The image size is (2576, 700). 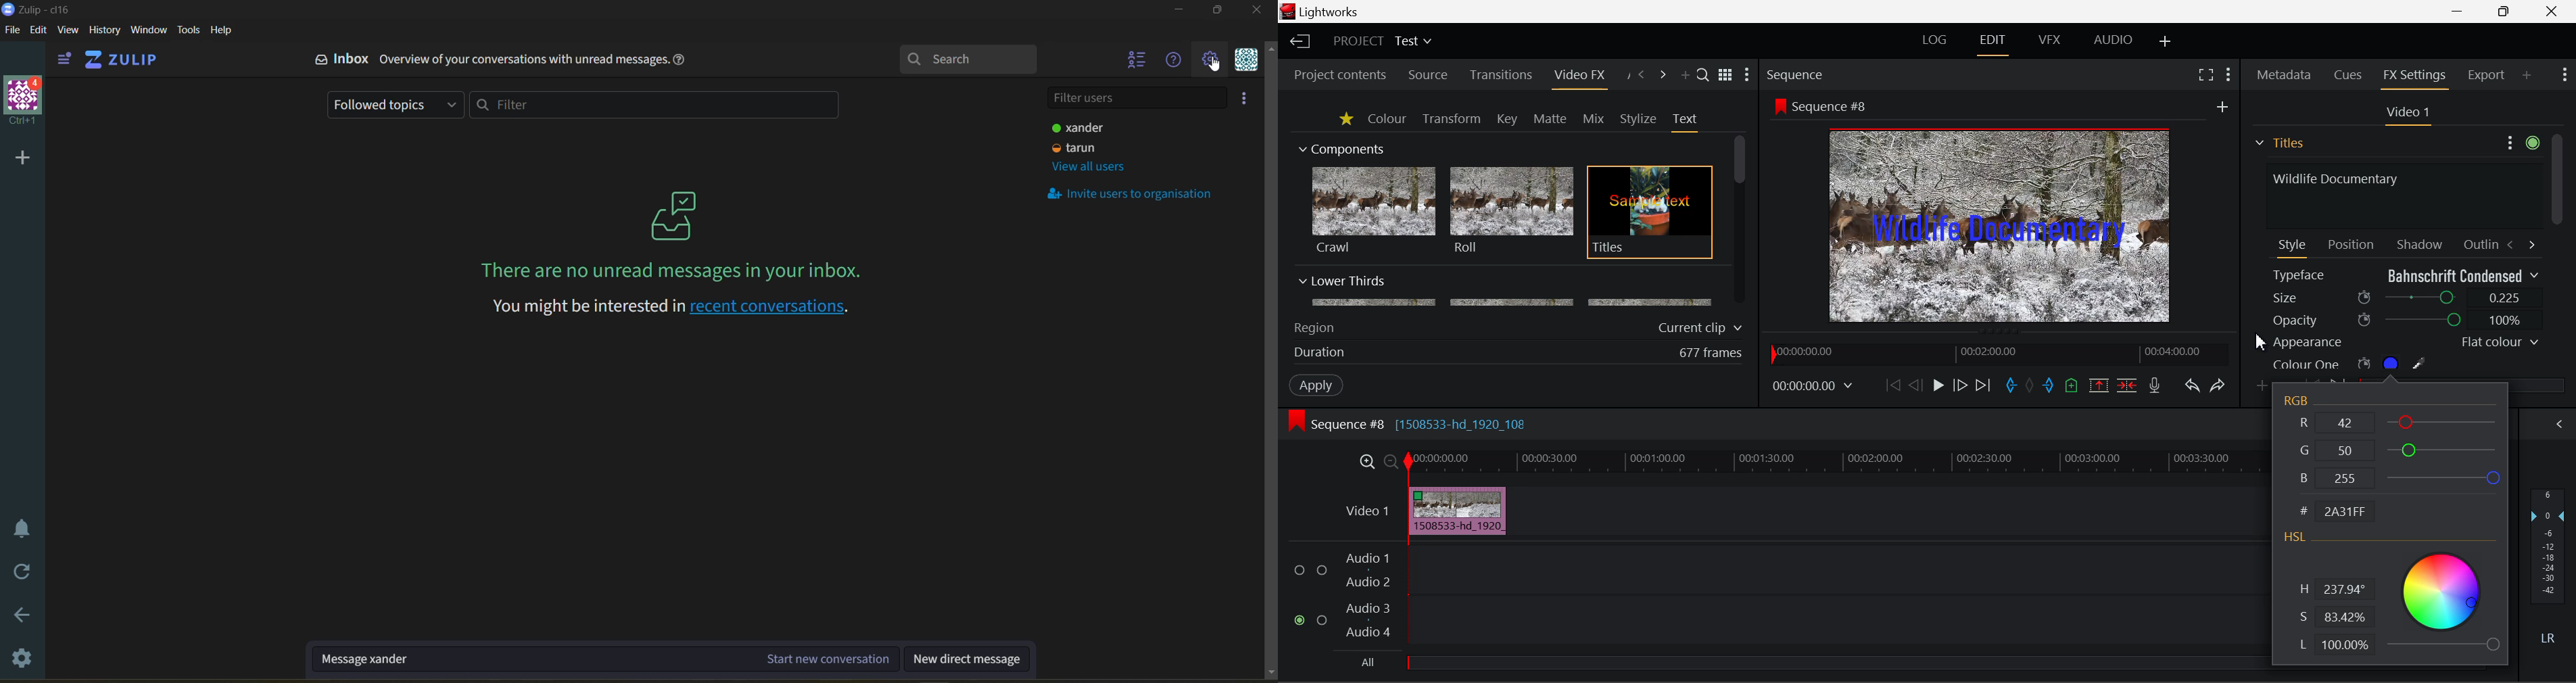 I want to click on Stylize, so click(x=1639, y=119).